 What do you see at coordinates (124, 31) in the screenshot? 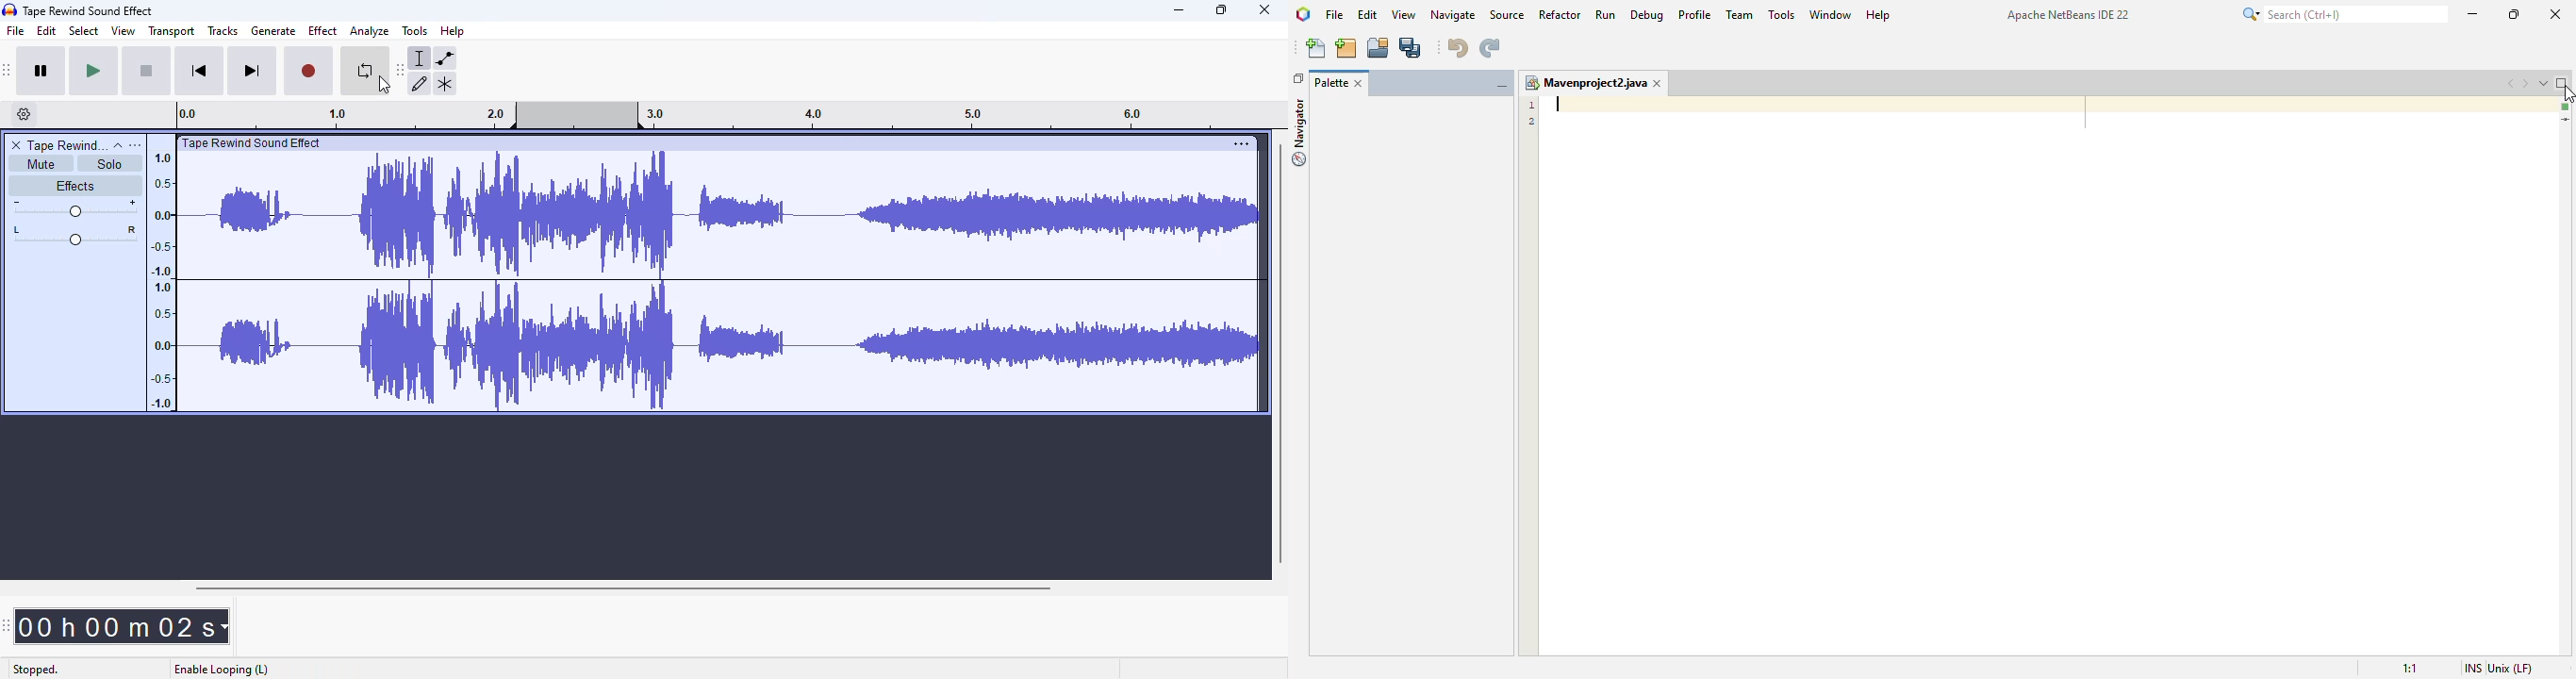
I see `view` at bounding box center [124, 31].